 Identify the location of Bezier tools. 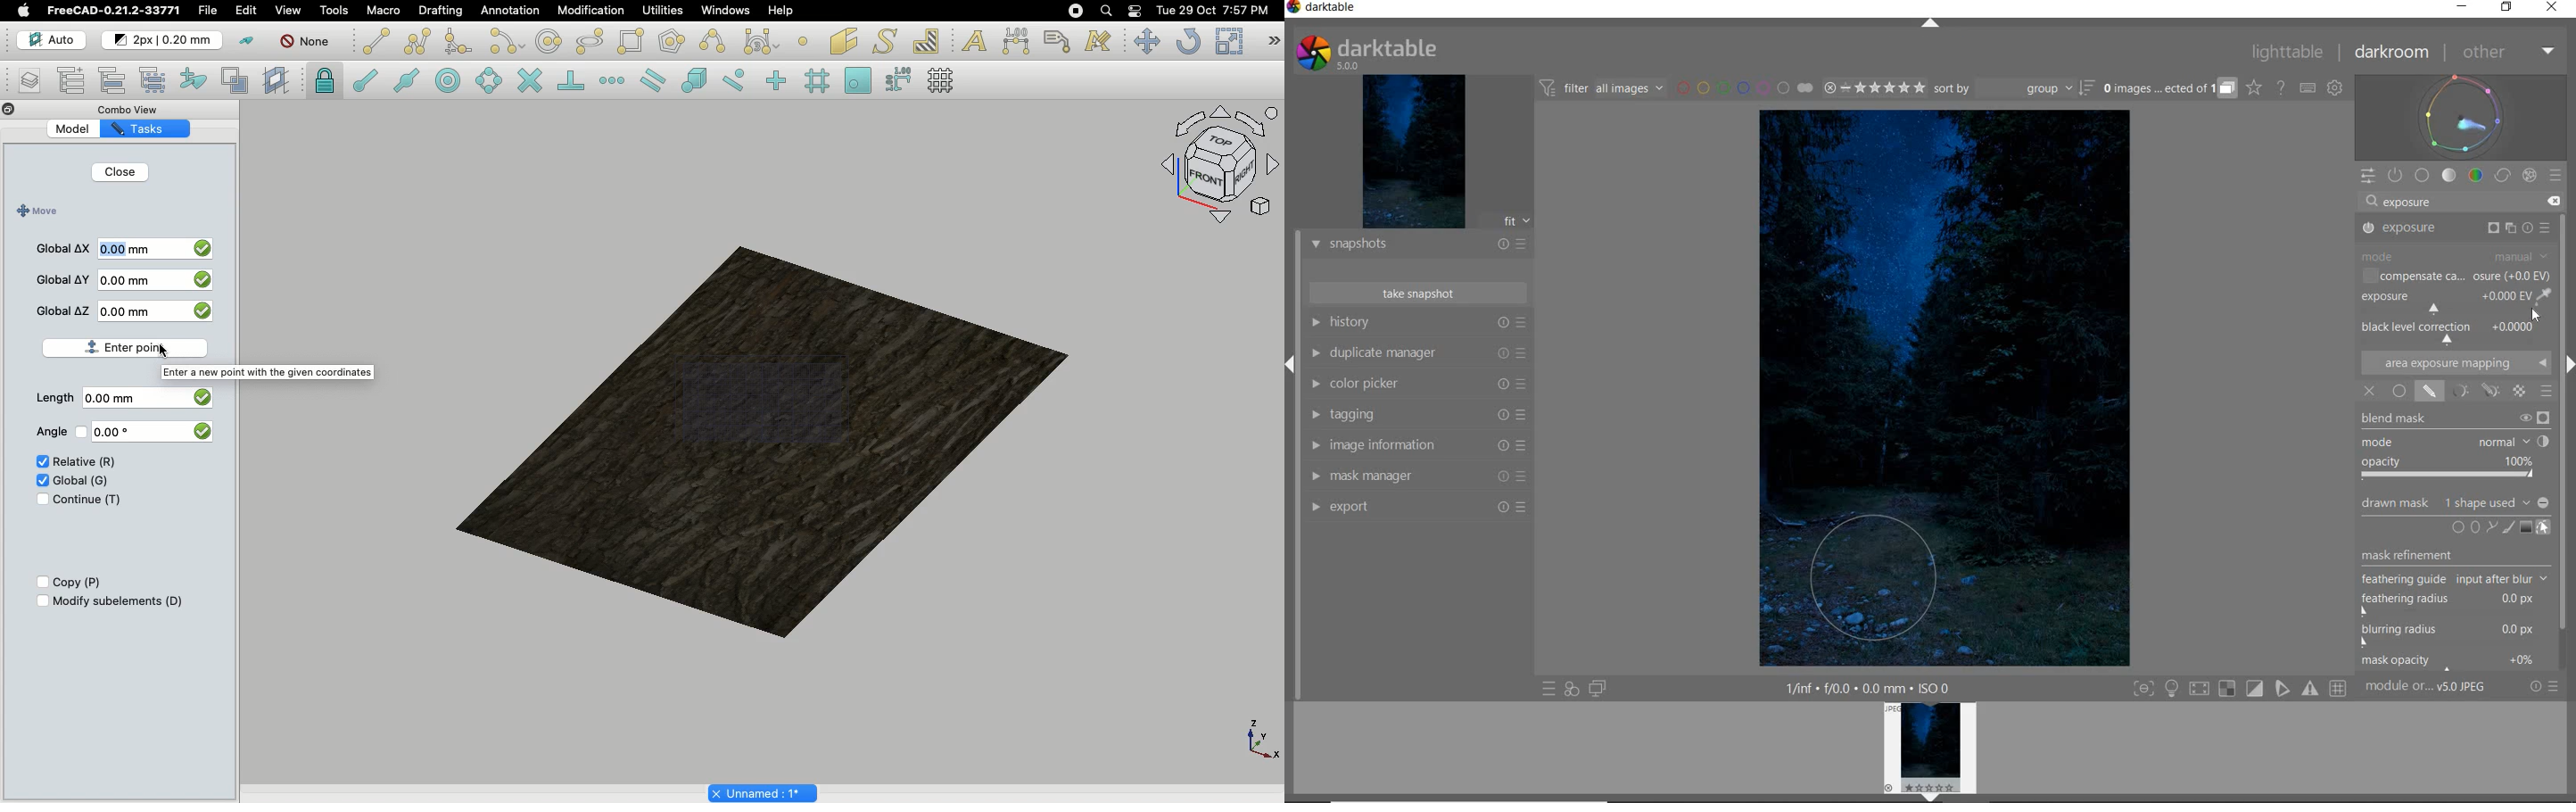
(764, 41).